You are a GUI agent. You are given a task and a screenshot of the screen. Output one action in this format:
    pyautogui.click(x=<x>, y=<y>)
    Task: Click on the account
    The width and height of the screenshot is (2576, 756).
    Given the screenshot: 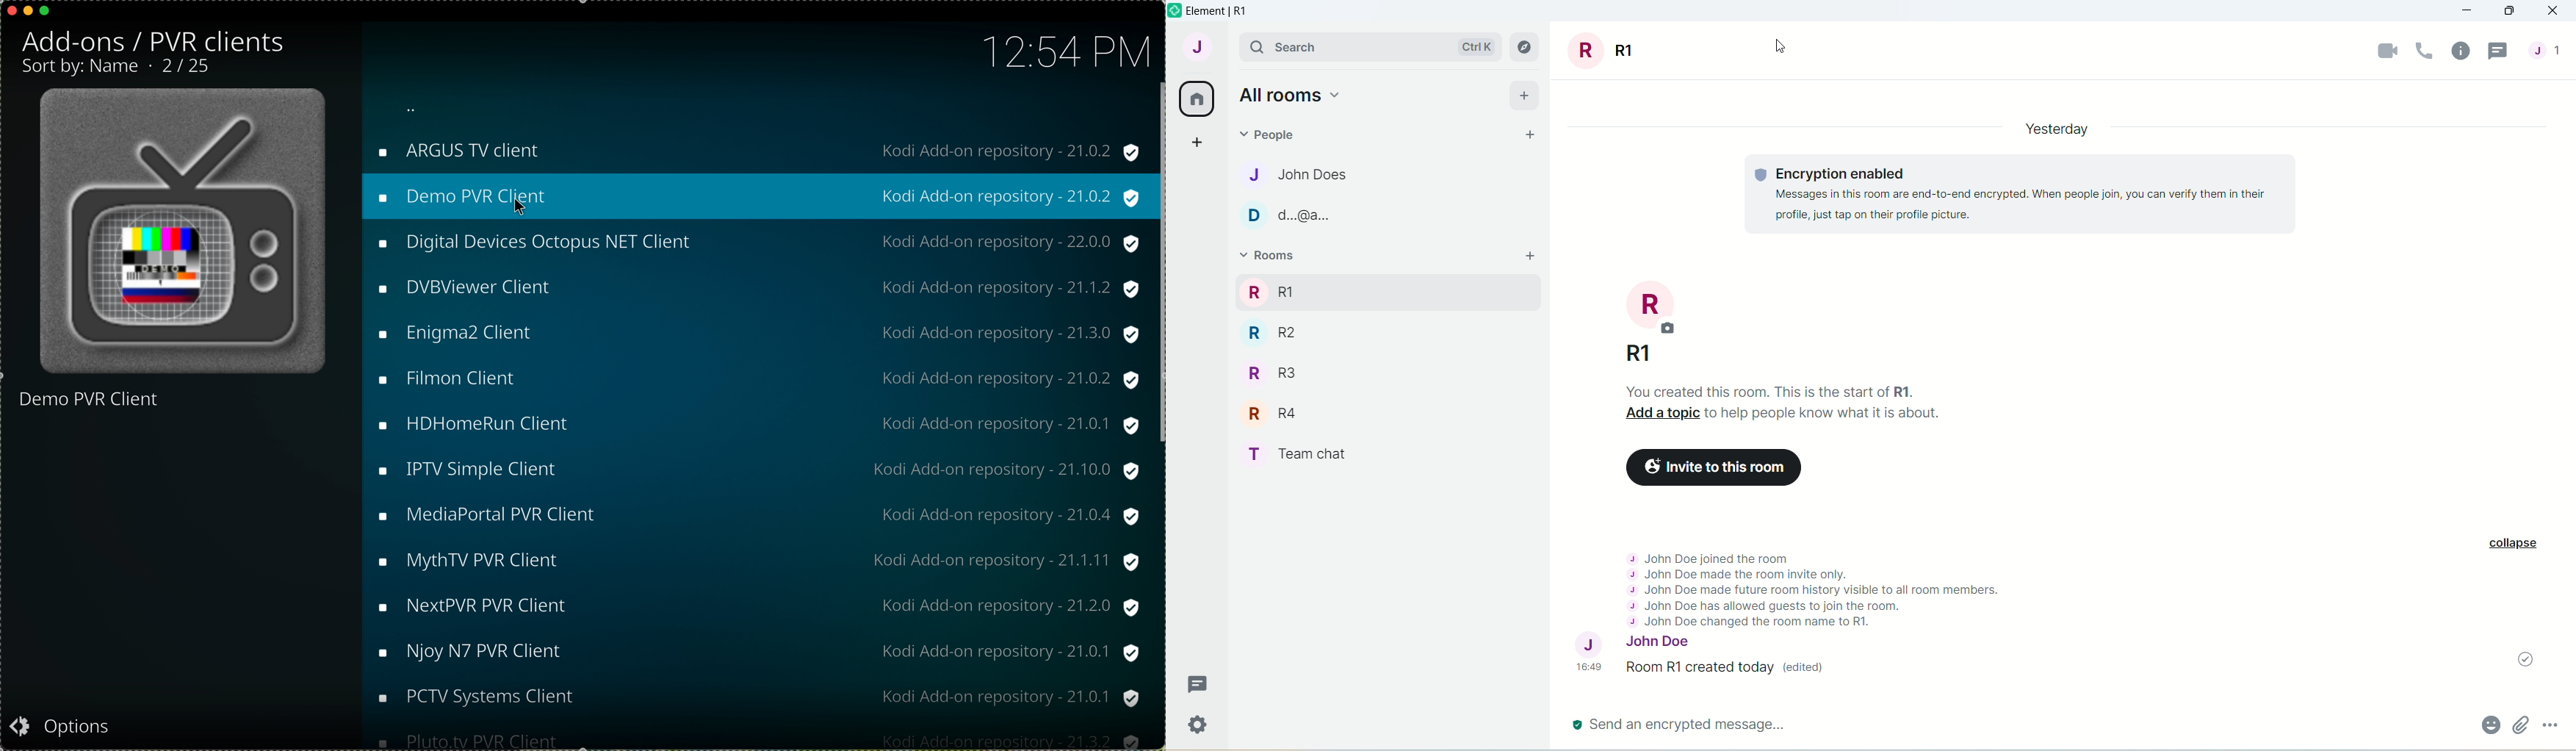 What is the action you would take?
    pyautogui.click(x=1199, y=47)
    